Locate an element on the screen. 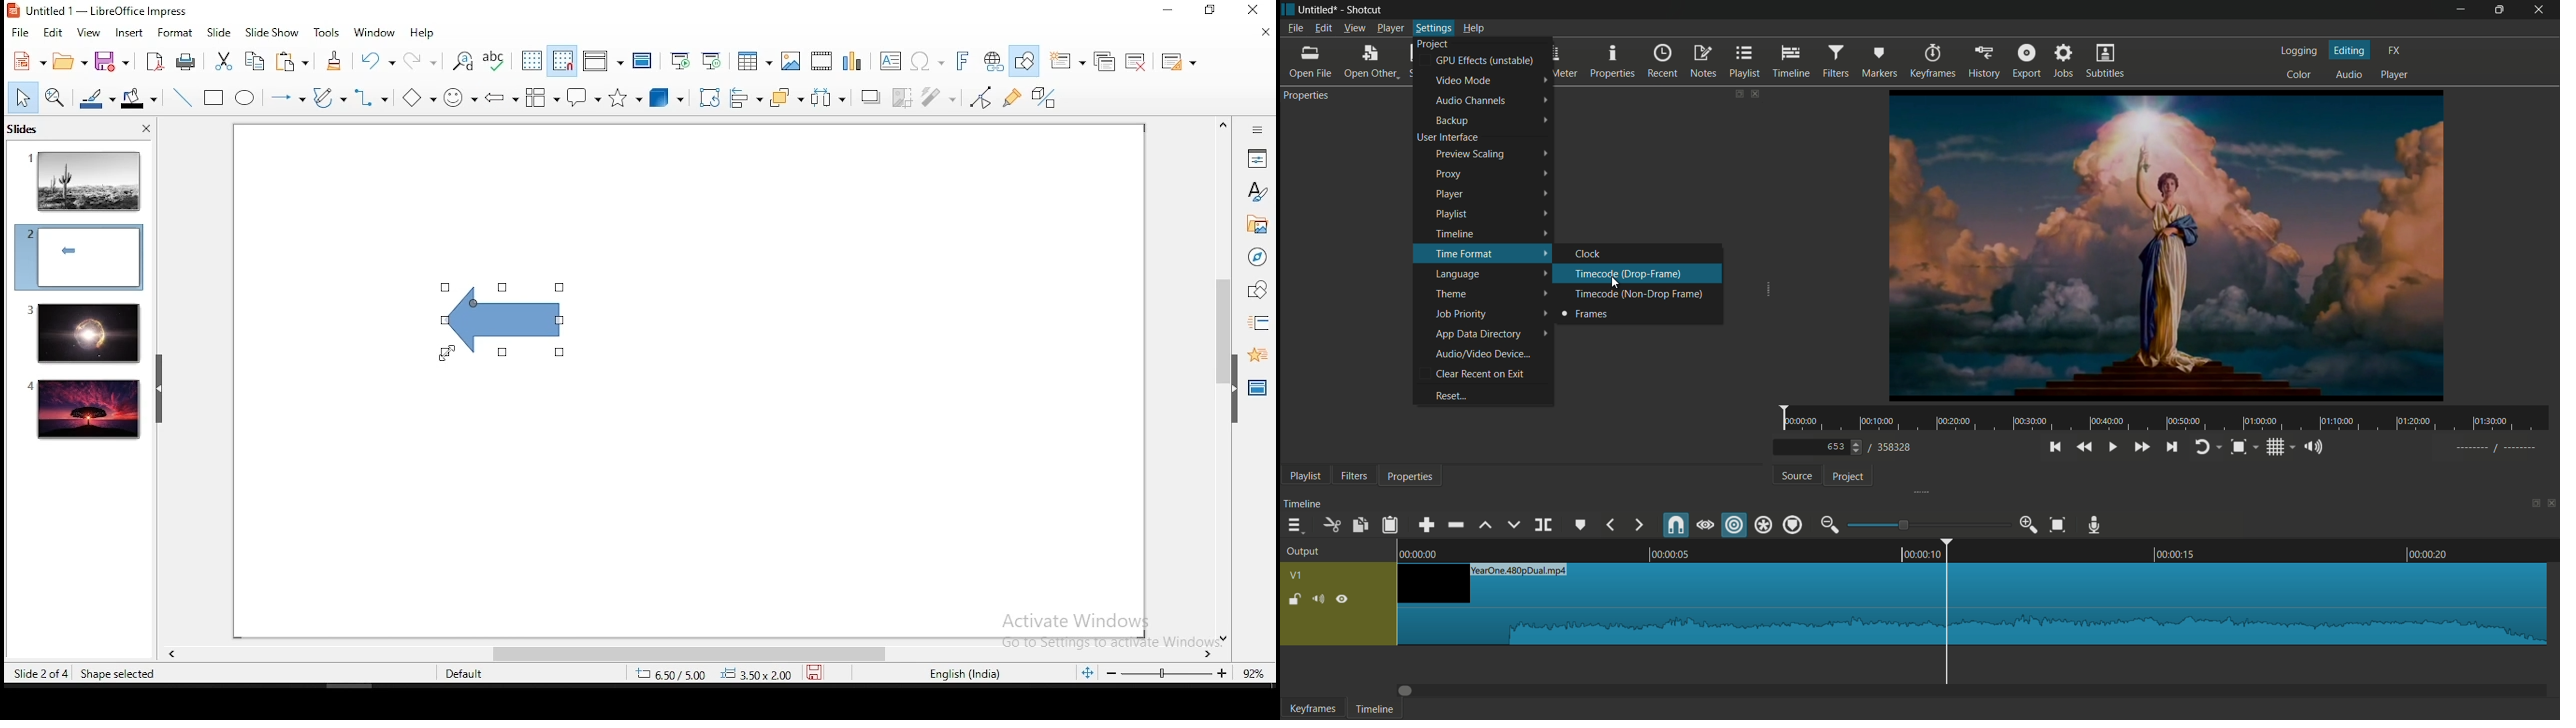  toggle player looping is located at coordinates (2201, 447).